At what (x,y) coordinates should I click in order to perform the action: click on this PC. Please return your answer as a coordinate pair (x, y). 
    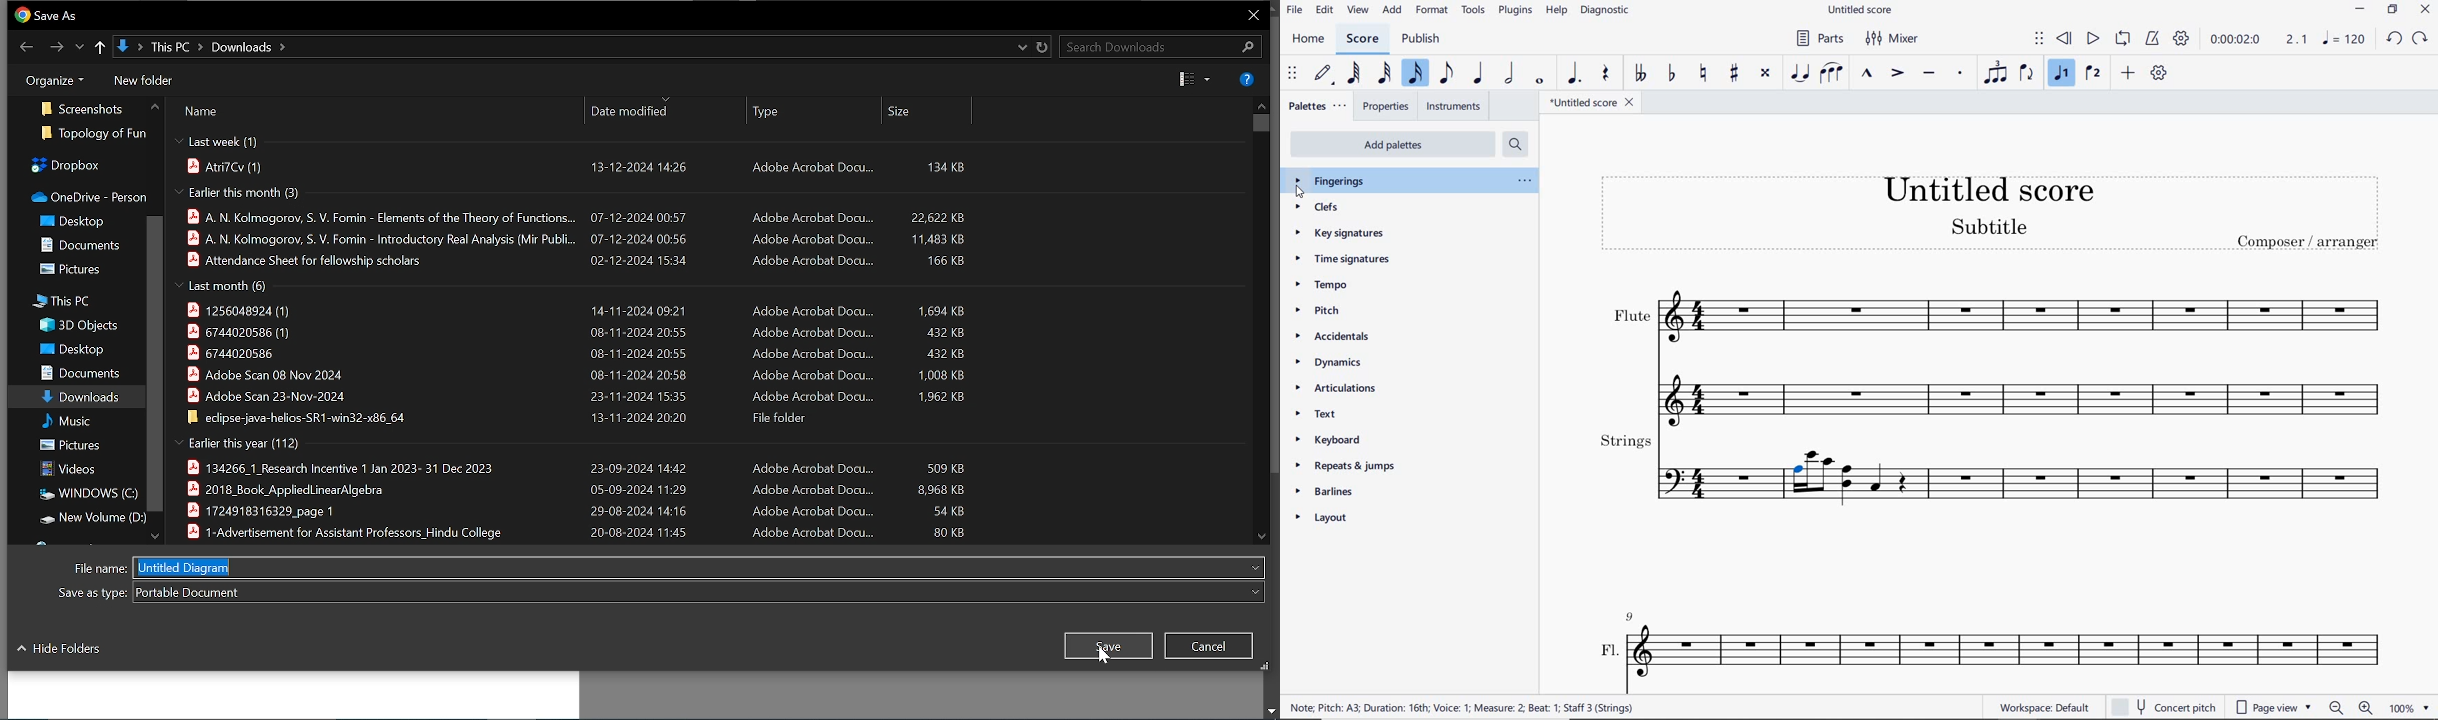
    Looking at the image, I should click on (61, 303).